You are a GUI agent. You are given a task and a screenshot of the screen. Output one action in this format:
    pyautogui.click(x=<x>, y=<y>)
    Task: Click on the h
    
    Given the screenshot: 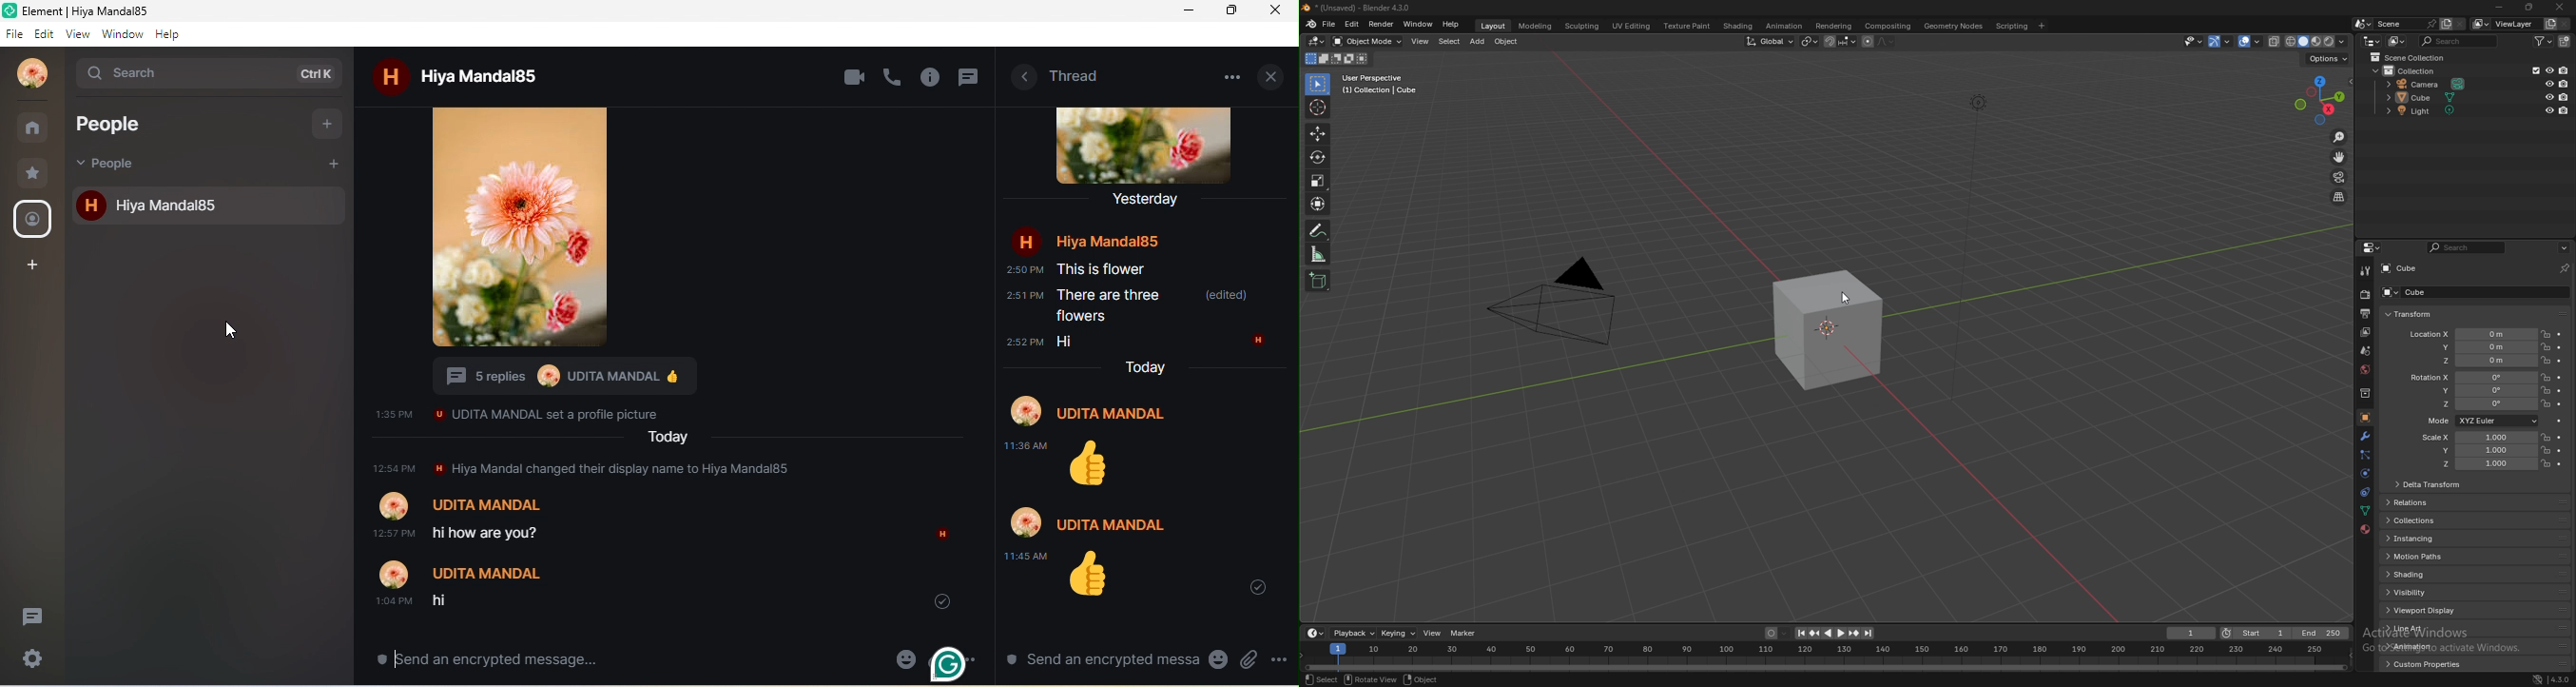 What is the action you would take?
    pyautogui.click(x=387, y=77)
    